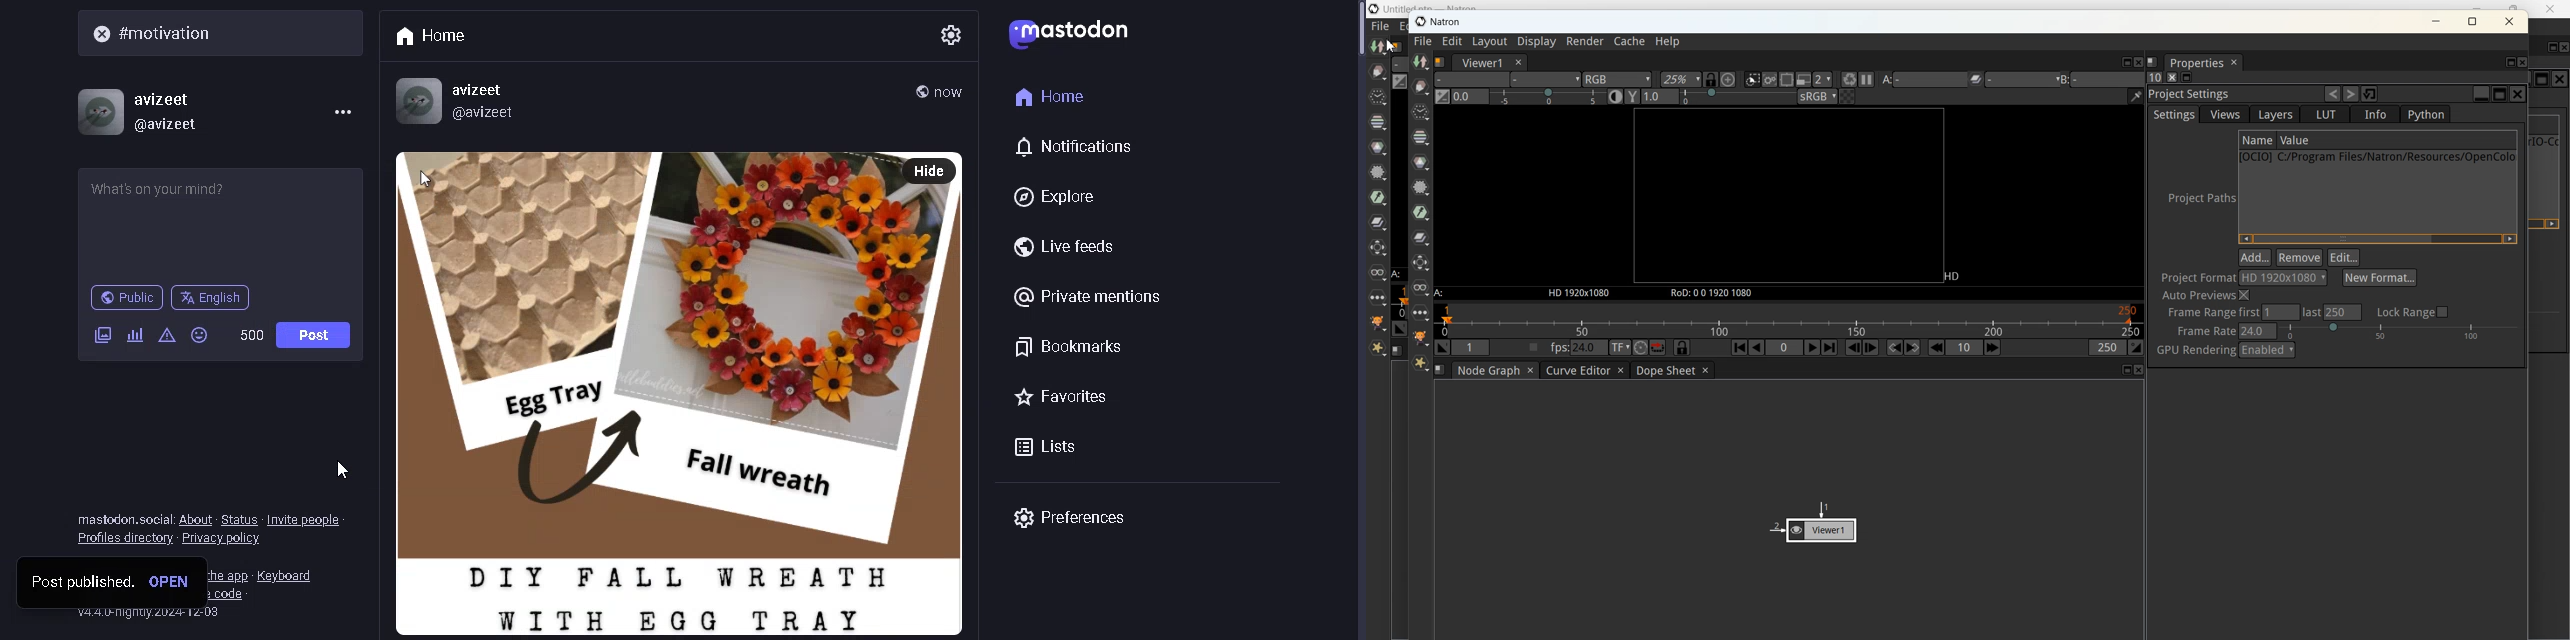  I want to click on profile picture, so click(414, 99).